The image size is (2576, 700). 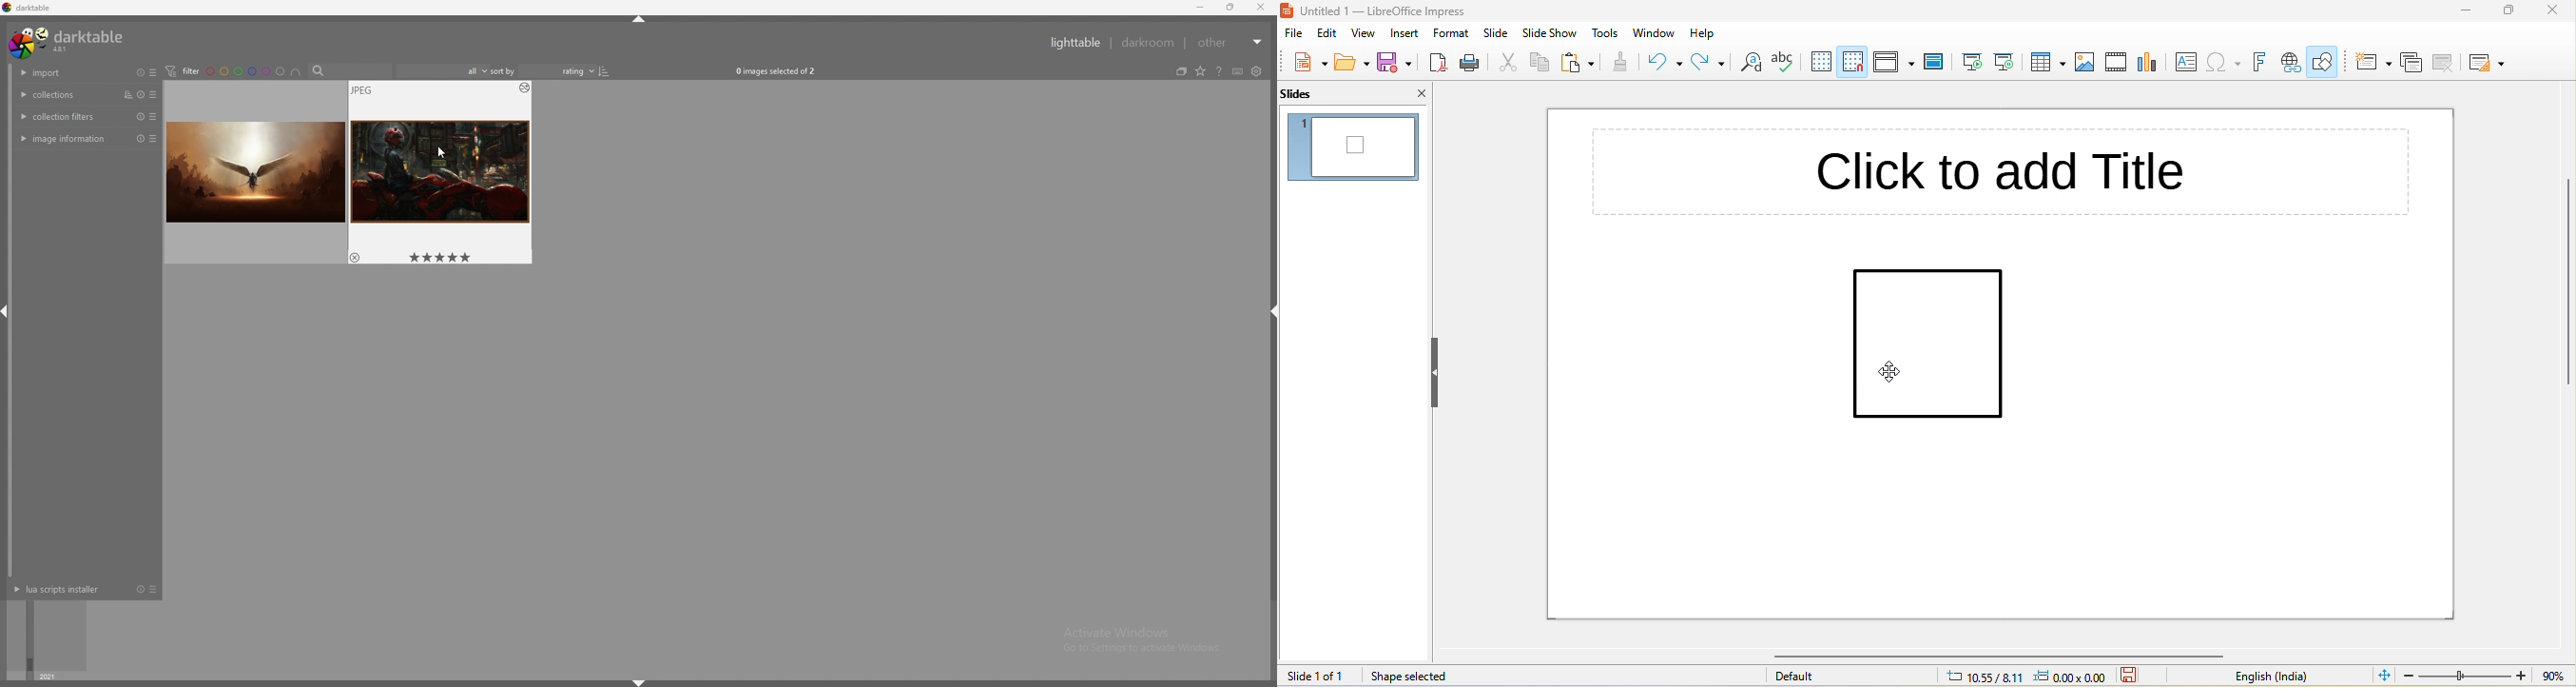 What do you see at coordinates (1408, 92) in the screenshot?
I see `close` at bounding box center [1408, 92].